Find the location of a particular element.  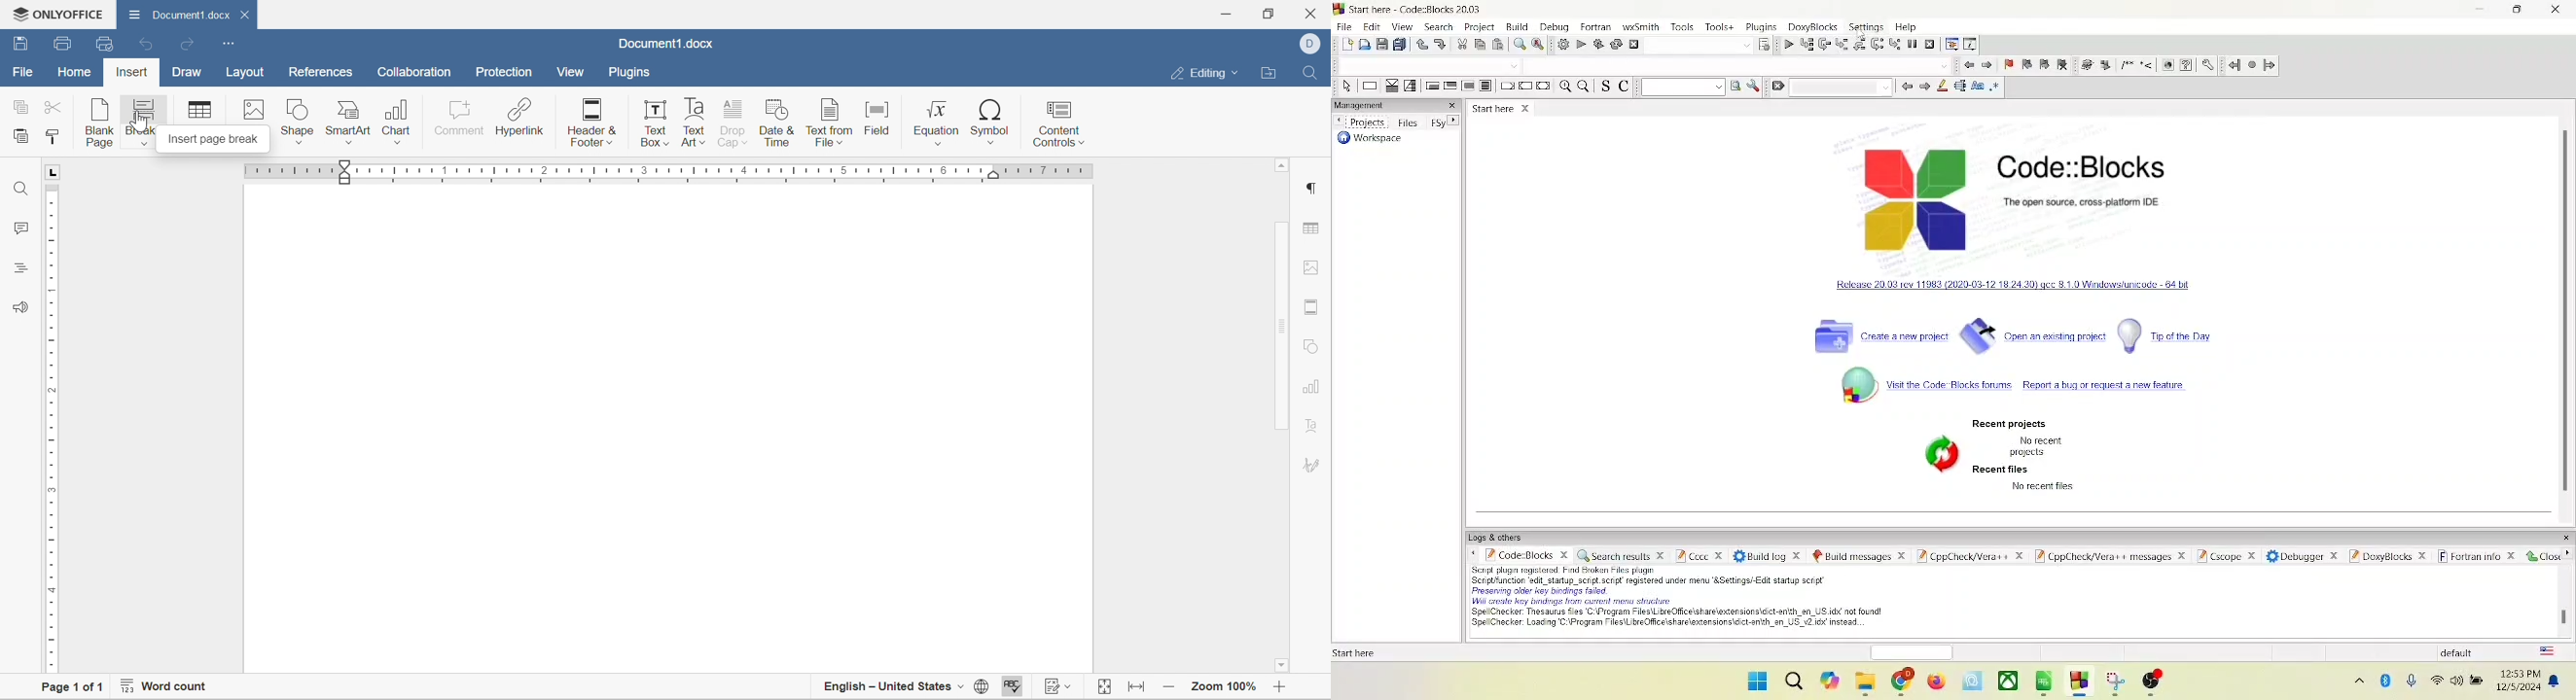

settings is located at coordinates (1753, 86).